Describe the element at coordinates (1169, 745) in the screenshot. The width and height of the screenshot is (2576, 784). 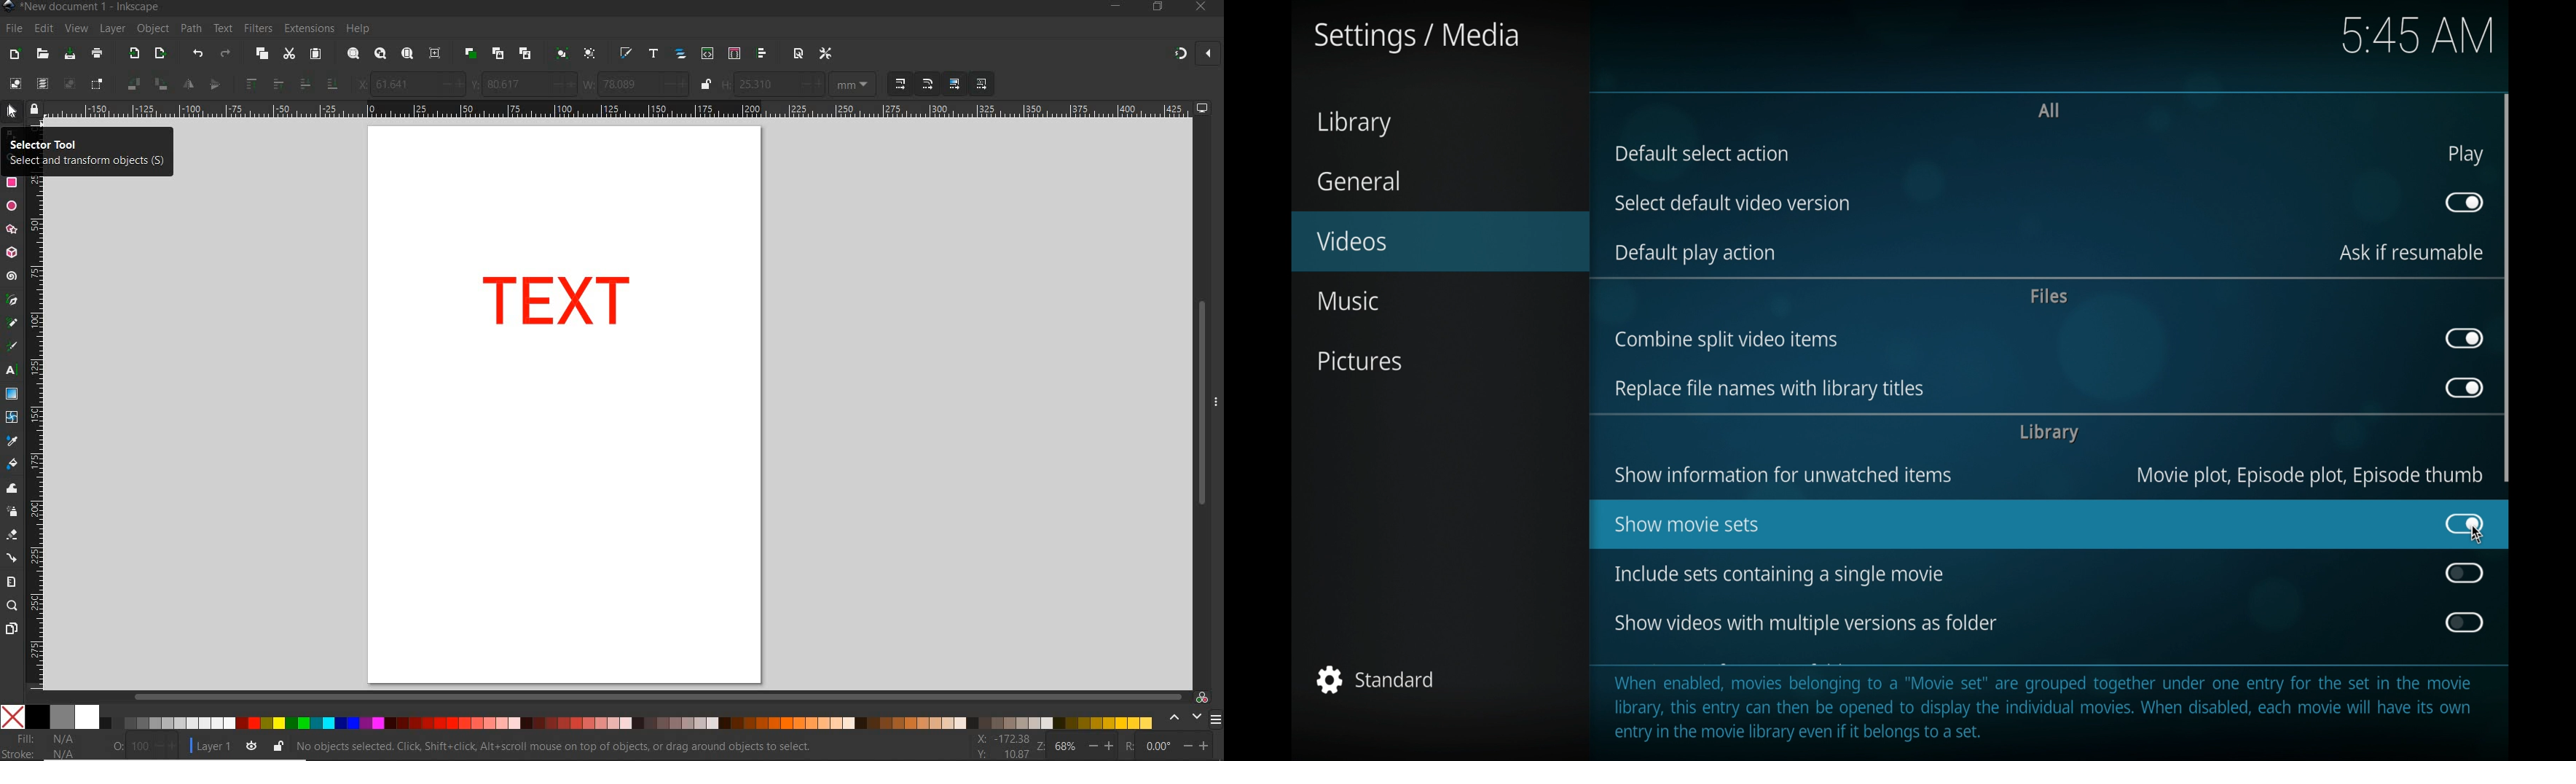
I see `rotation` at that location.